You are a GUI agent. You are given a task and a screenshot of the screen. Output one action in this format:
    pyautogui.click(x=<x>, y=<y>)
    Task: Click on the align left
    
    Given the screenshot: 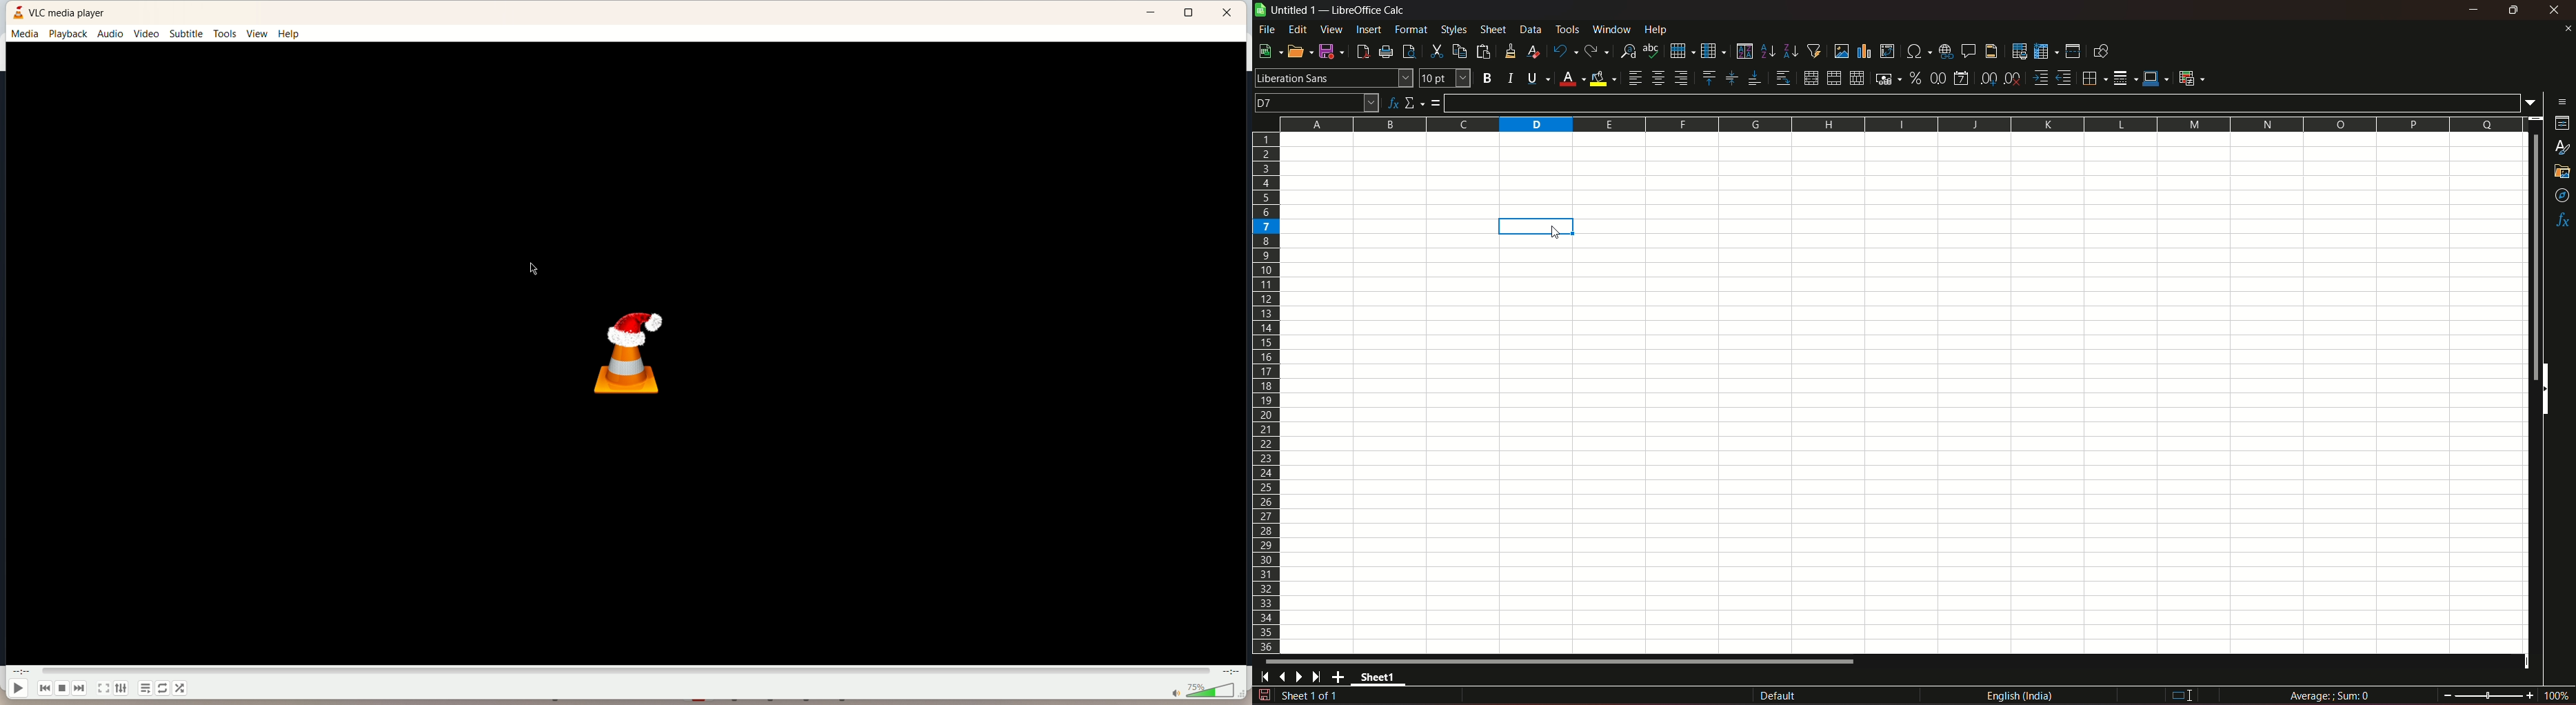 What is the action you would take?
    pyautogui.click(x=1635, y=78)
    